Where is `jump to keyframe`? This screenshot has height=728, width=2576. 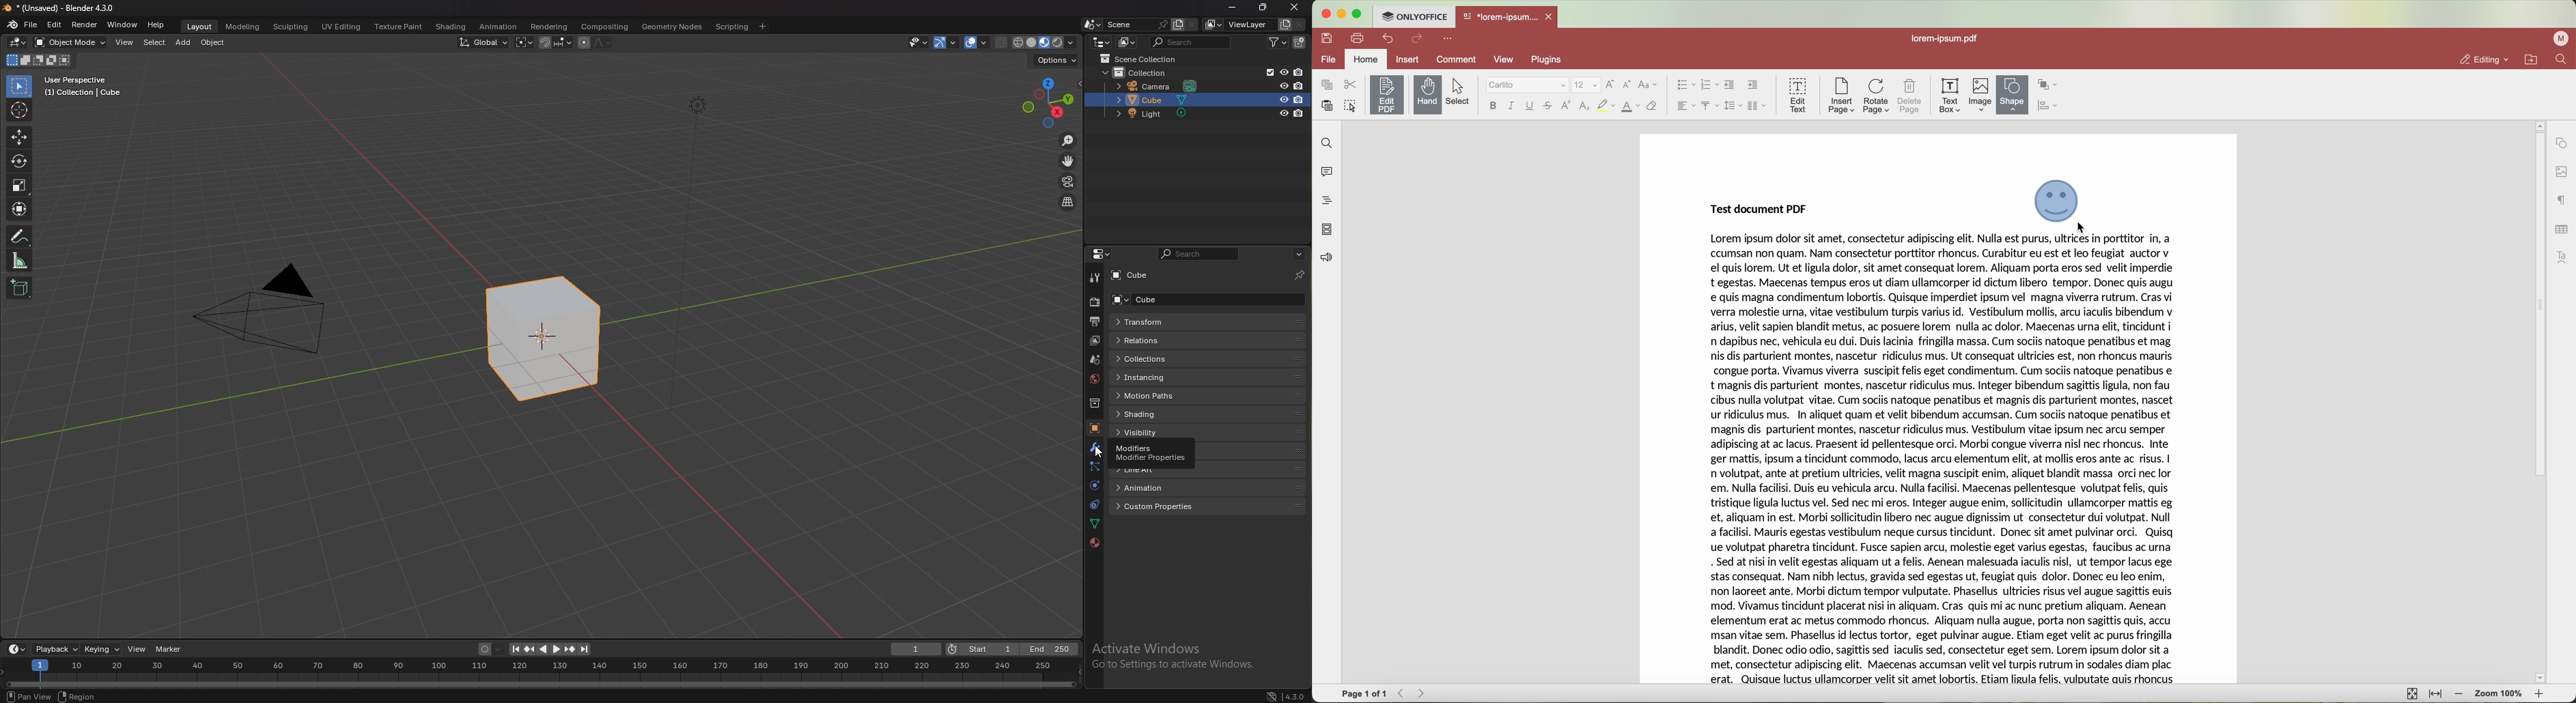 jump to keyframe is located at coordinates (570, 649).